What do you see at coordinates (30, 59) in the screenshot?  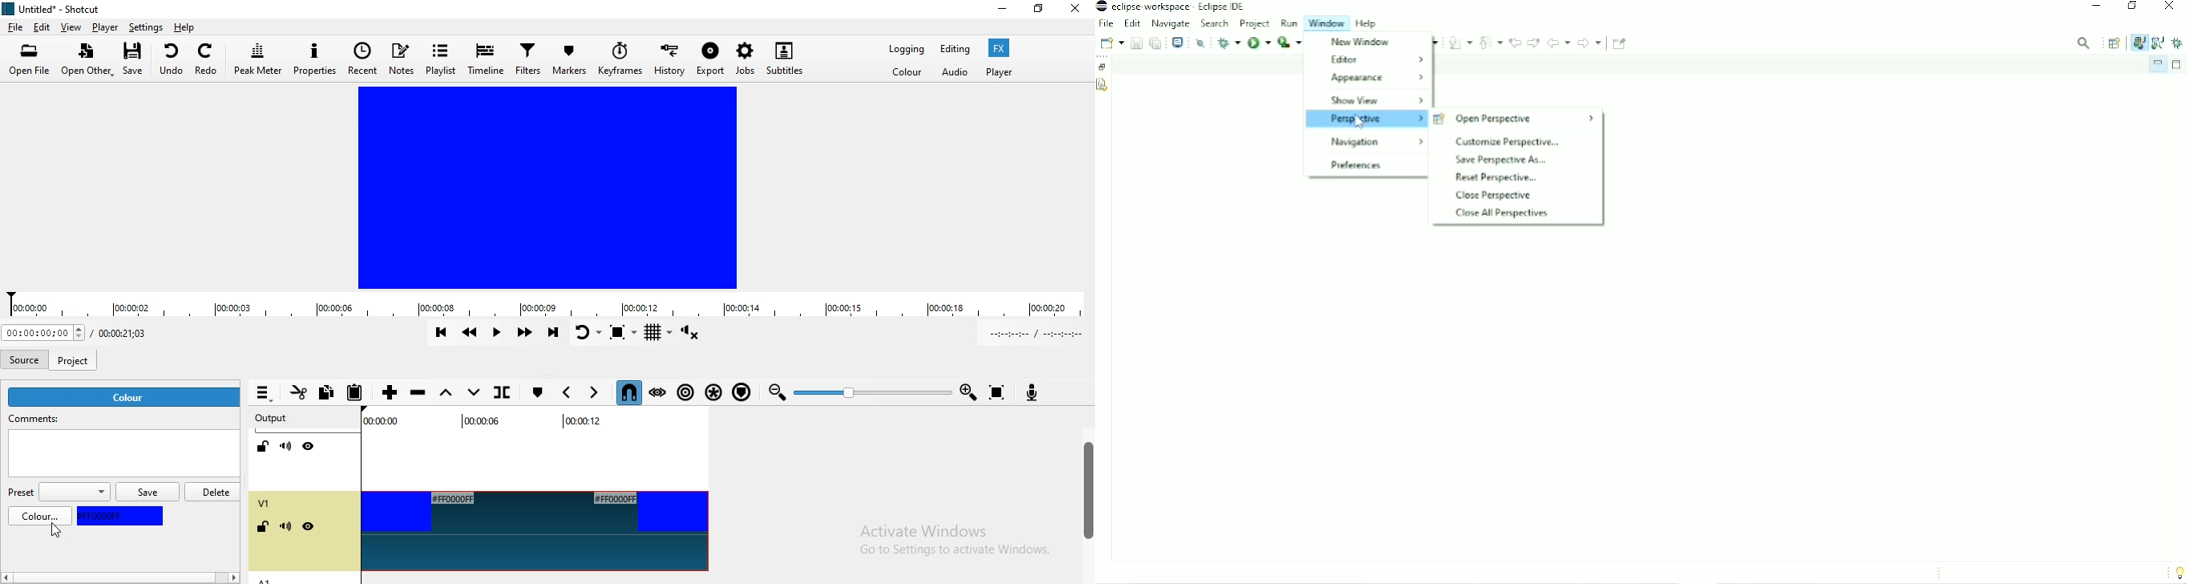 I see `Open file ` at bounding box center [30, 59].